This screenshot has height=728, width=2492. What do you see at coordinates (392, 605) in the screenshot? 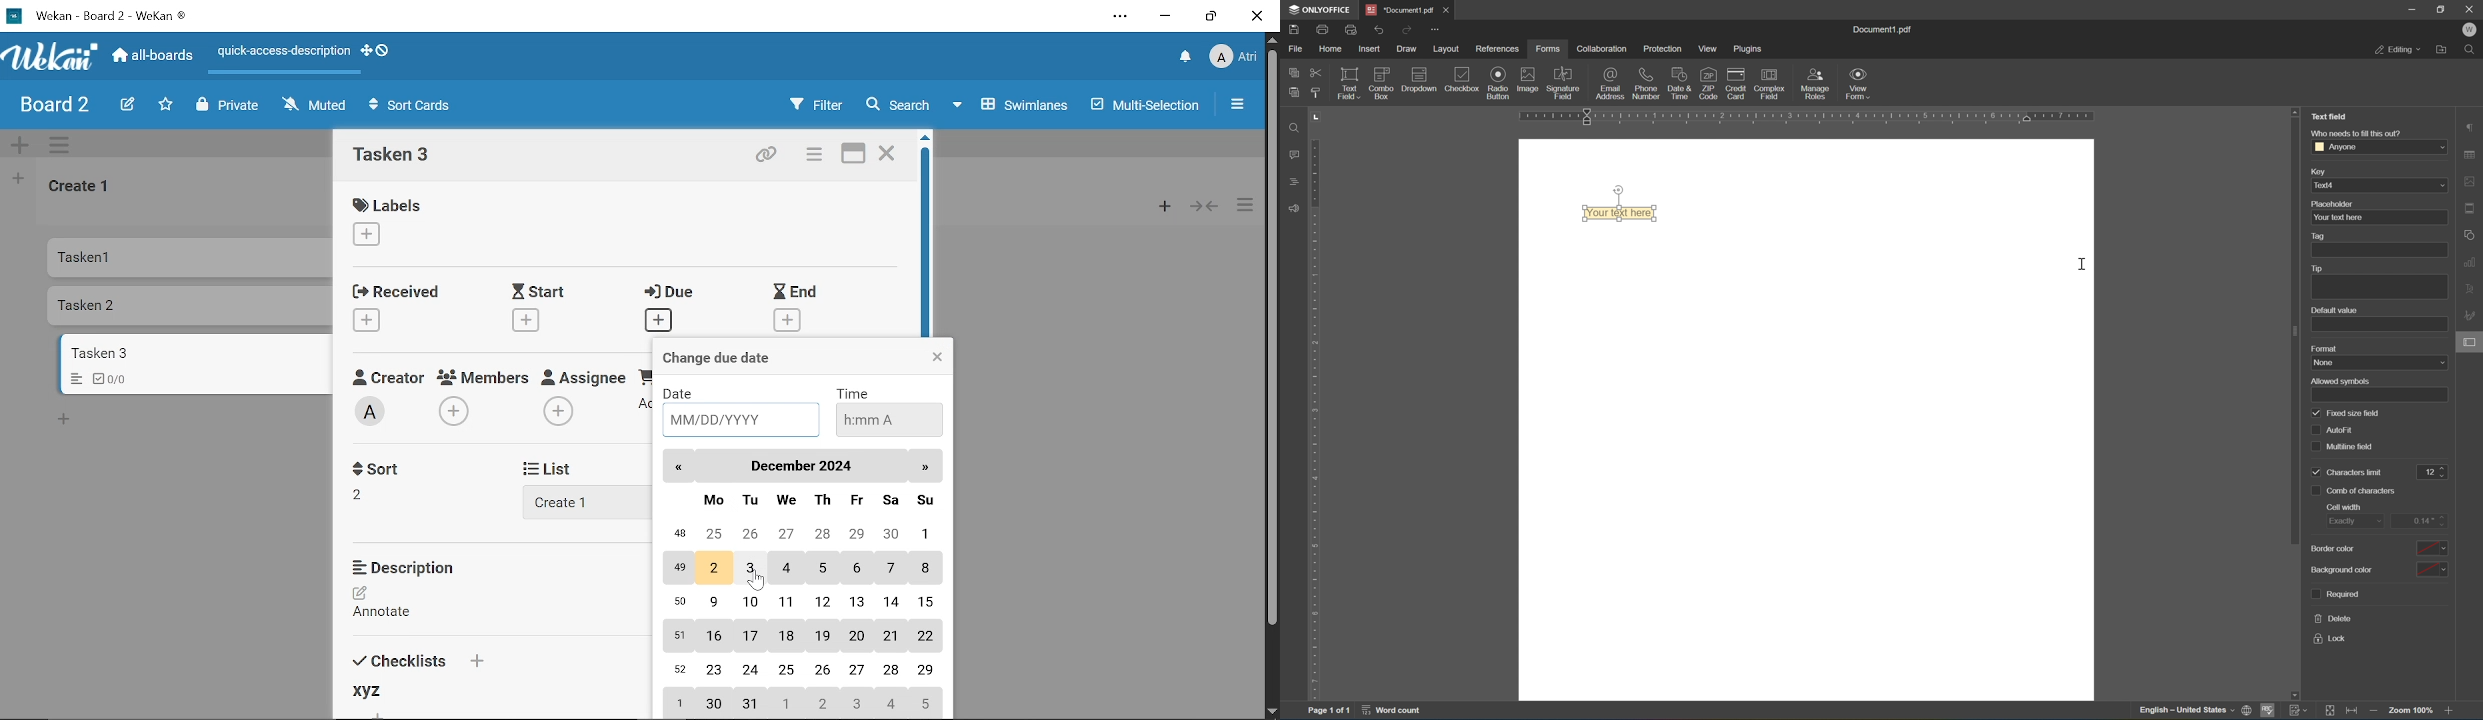
I see `Add description` at bounding box center [392, 605].